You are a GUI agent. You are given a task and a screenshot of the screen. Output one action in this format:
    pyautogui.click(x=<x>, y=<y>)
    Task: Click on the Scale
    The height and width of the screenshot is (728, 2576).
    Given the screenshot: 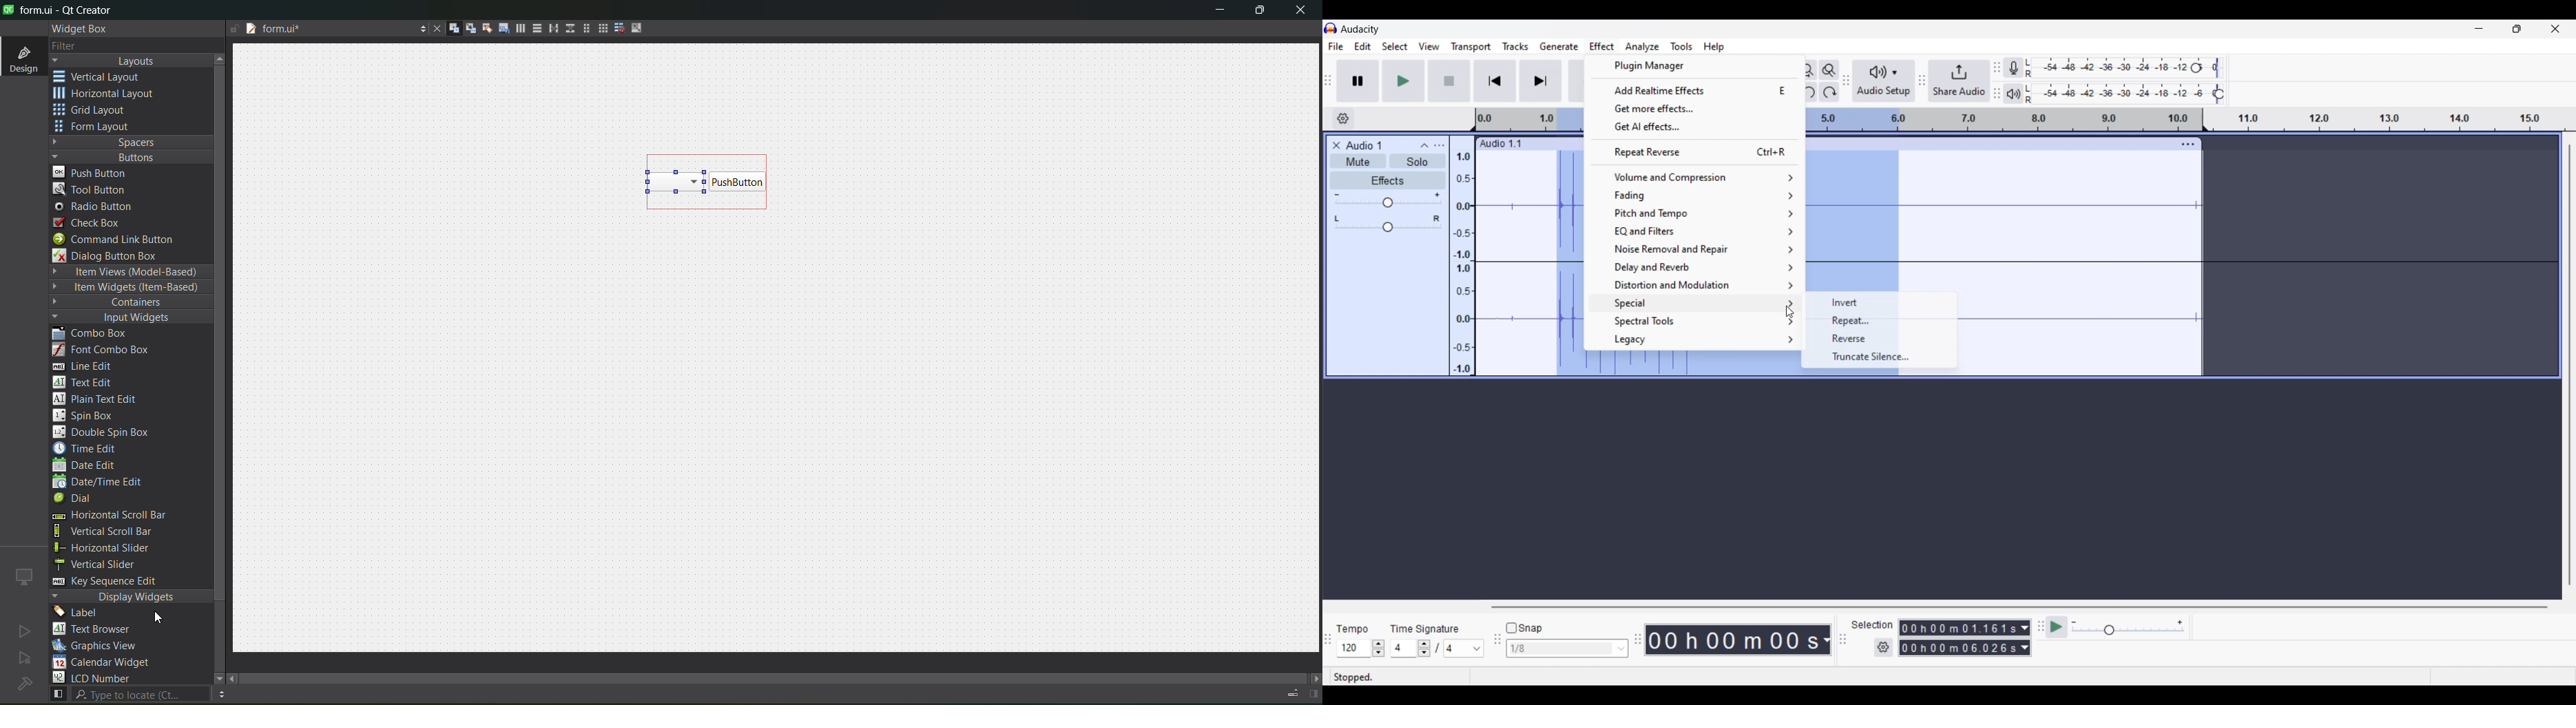 What is the action you would take?
    pyautogui.click(x=1529, y=121)
    